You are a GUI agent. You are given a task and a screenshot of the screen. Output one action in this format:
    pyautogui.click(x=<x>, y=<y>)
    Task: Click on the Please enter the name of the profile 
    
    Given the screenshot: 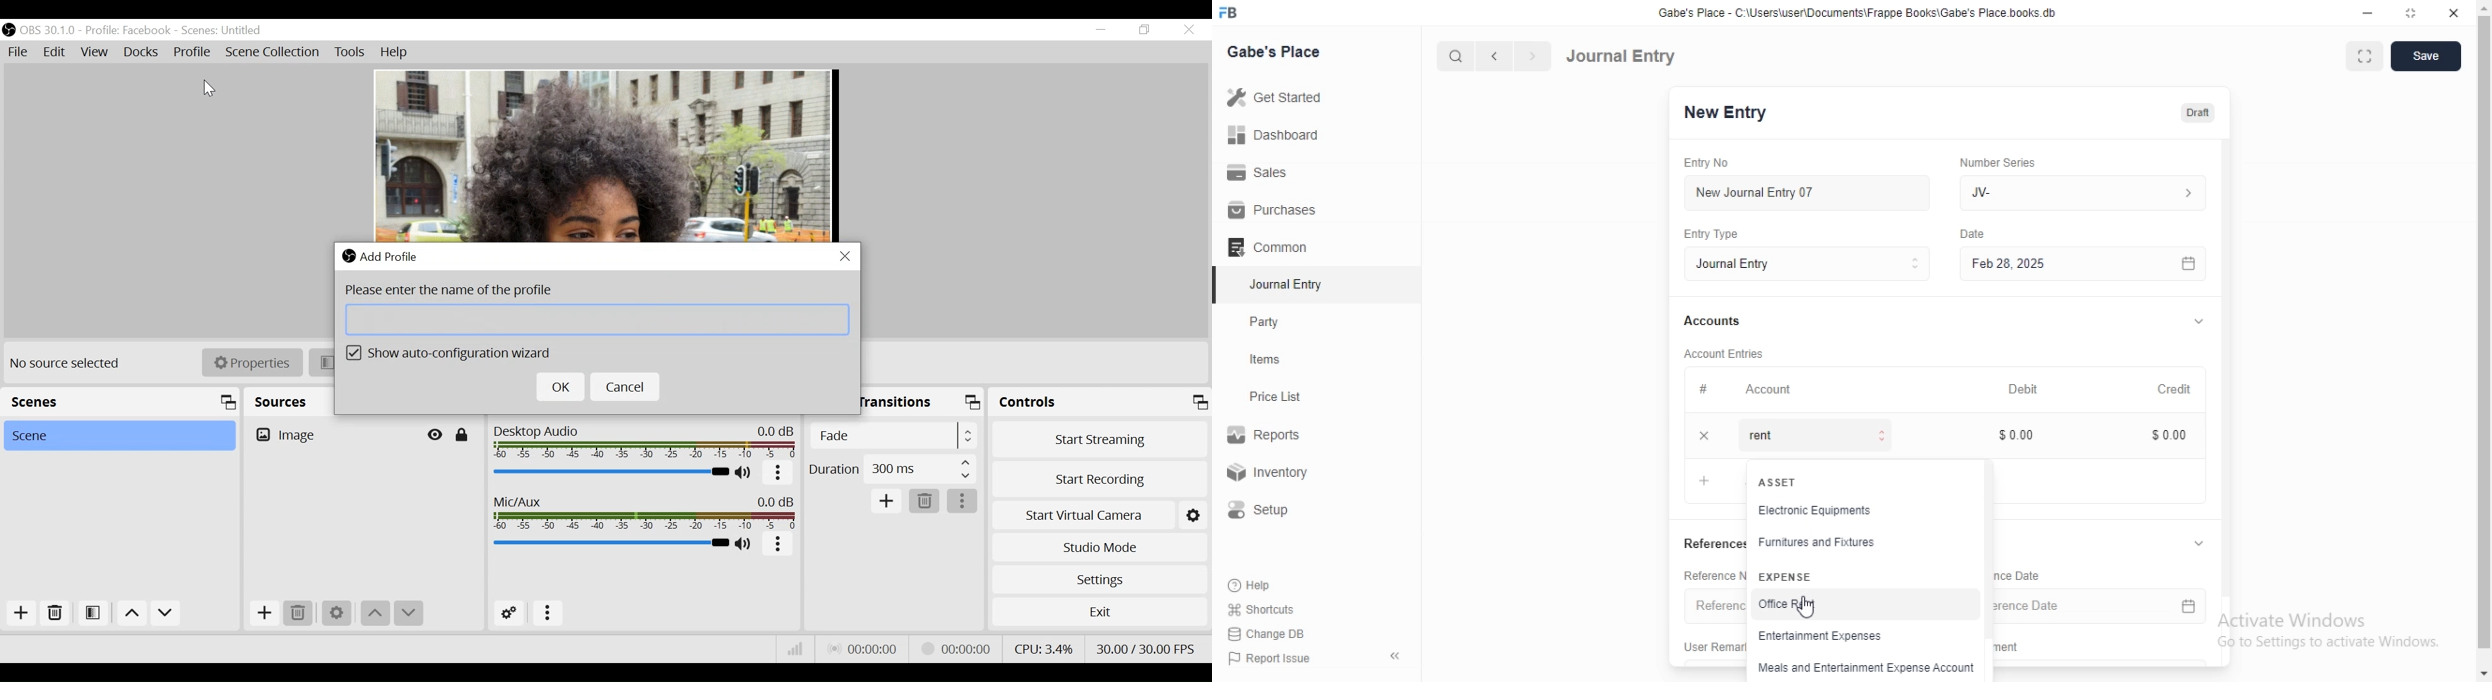 What is the action you would take?
    pyautogui.click(x=457, y=291)
    